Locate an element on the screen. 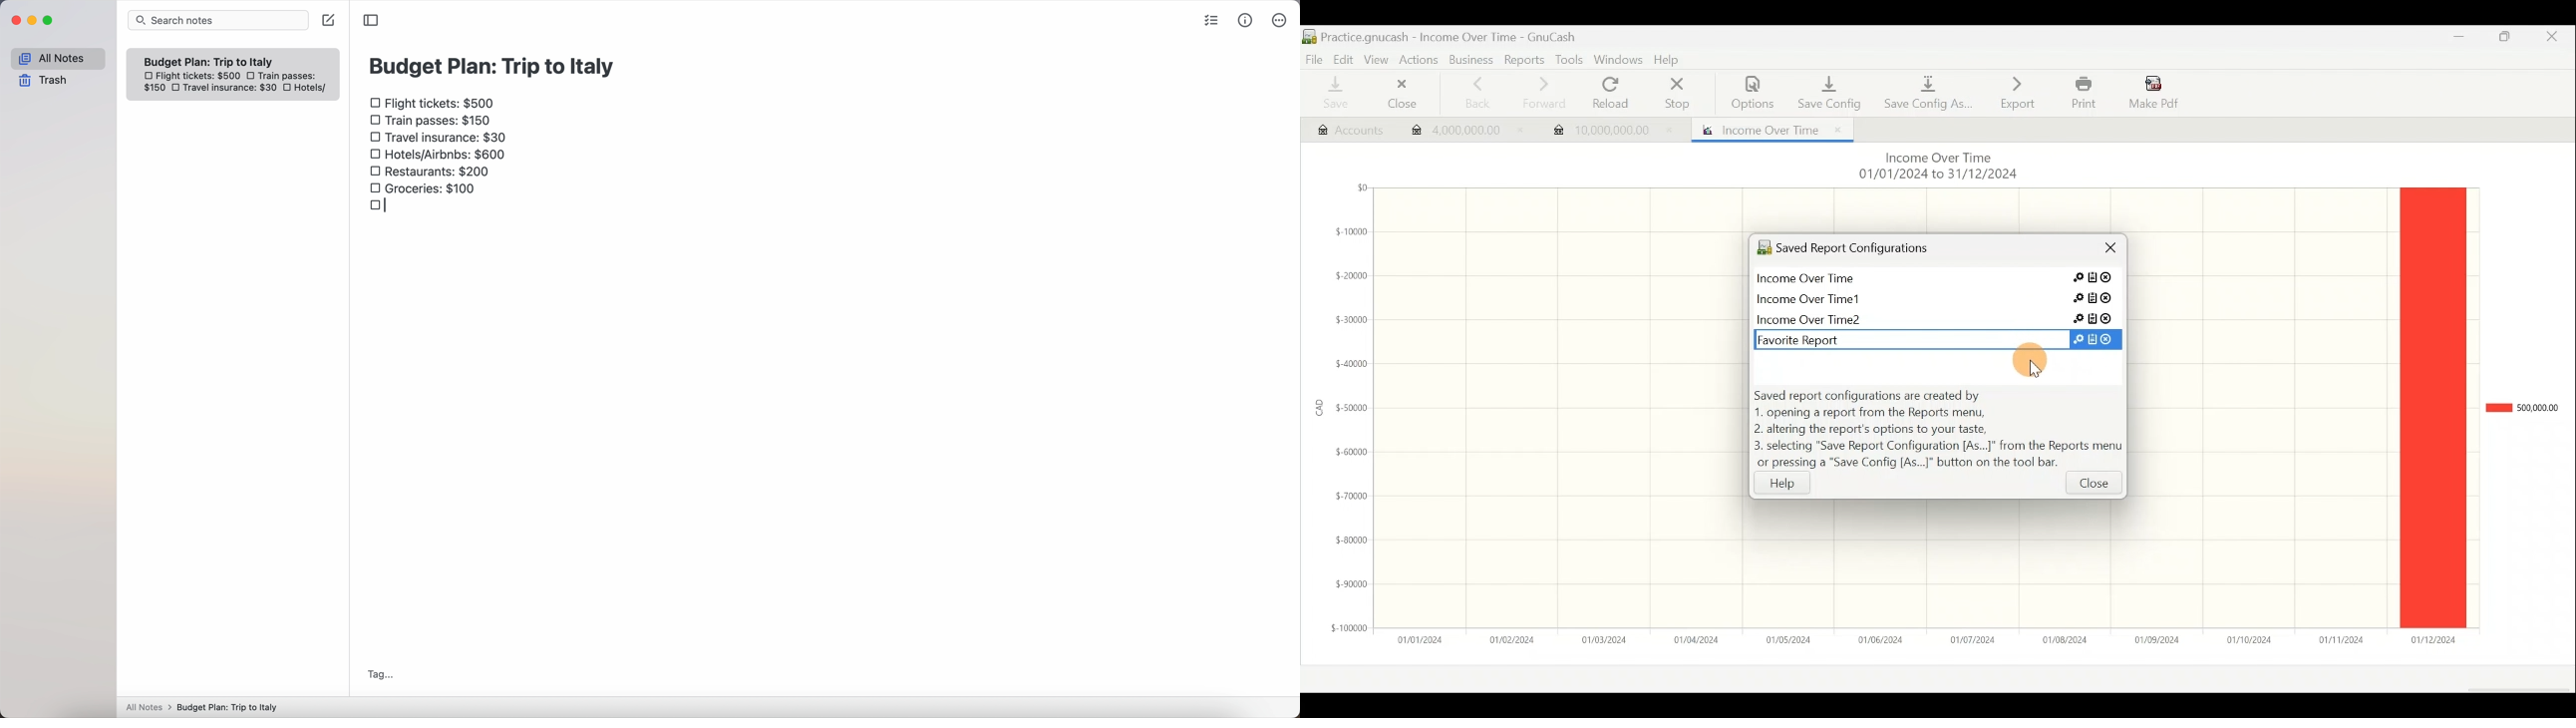  Print is located at coordinates (2082, 93).